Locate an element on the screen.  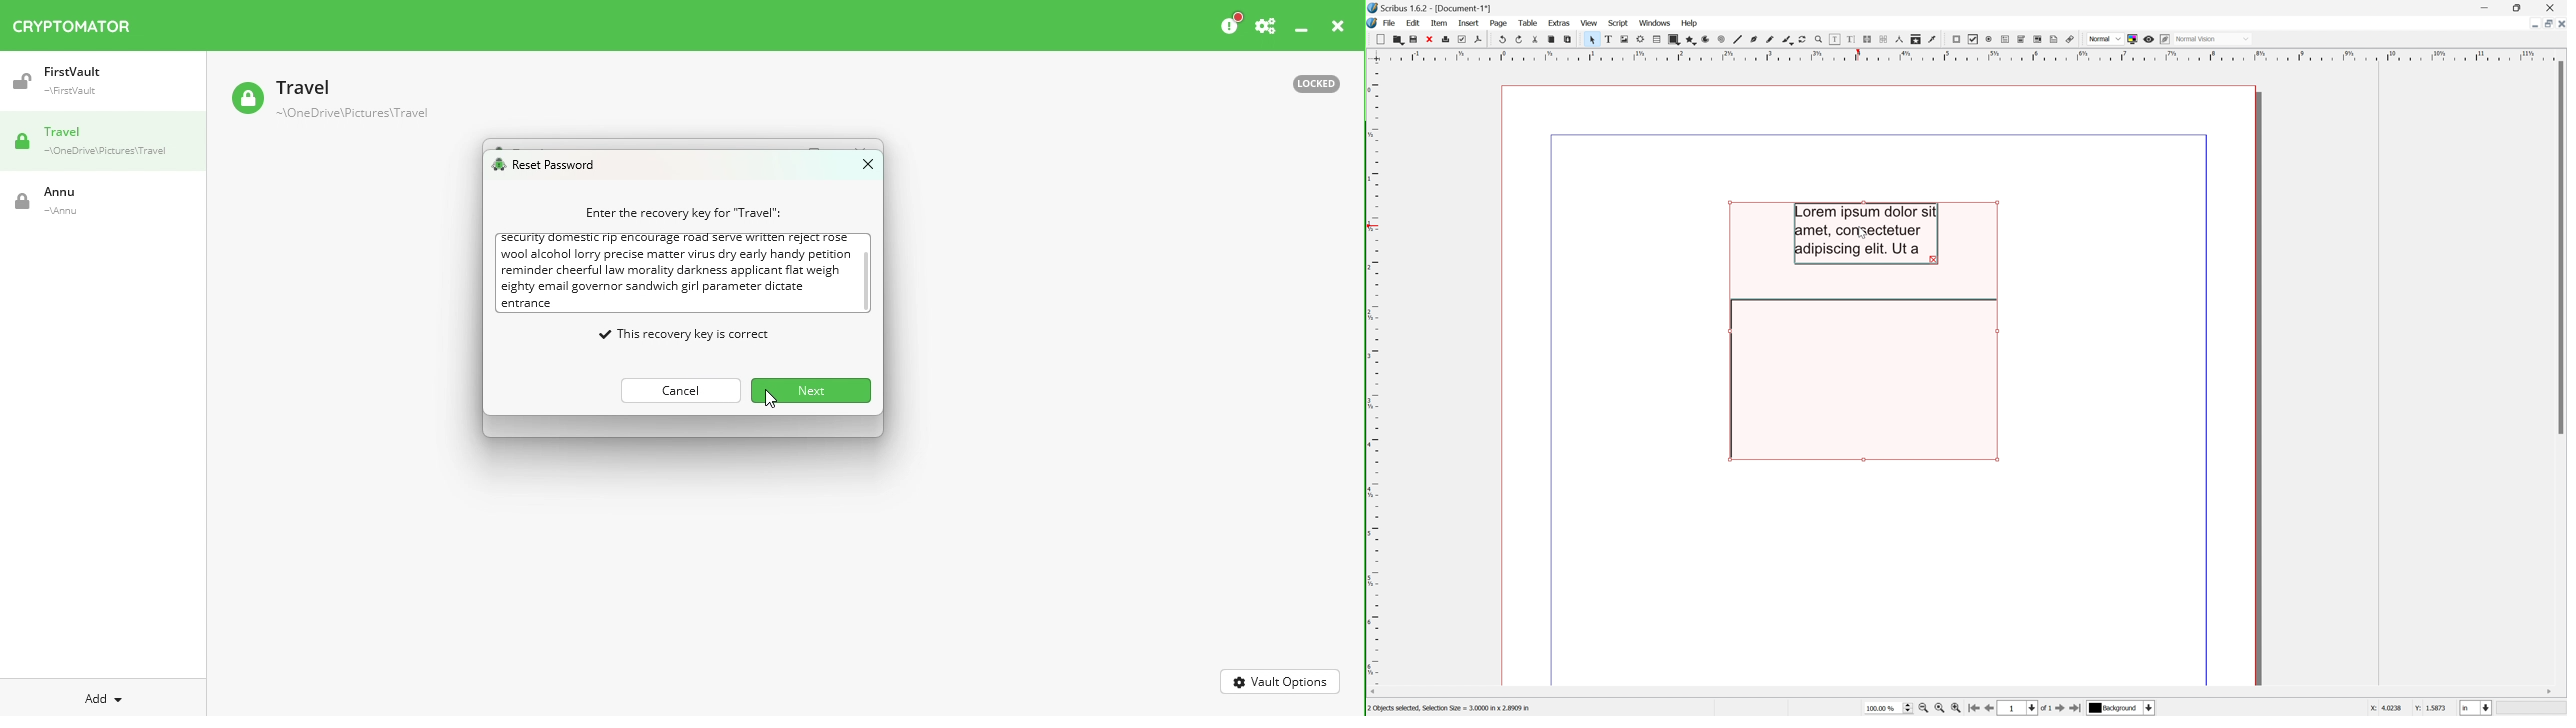
Select the current page is located at coordinates (2020, 707).